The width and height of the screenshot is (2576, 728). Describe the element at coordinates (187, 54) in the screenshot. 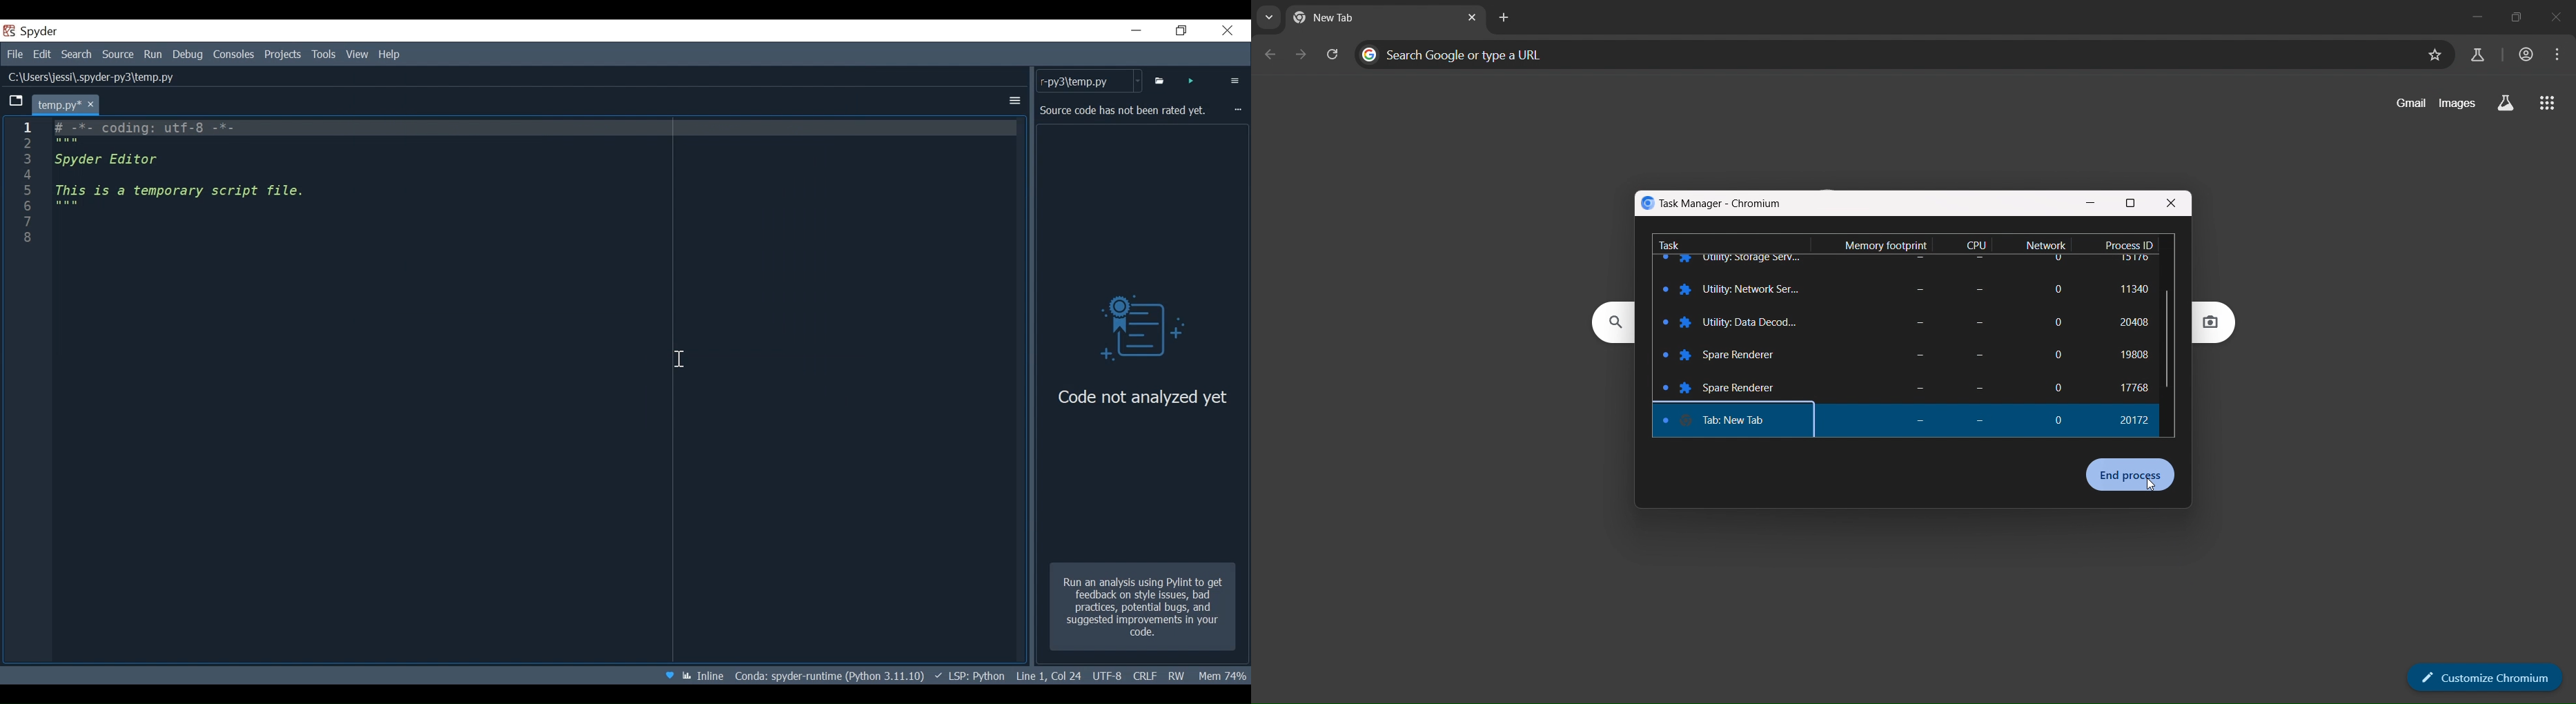

I see `Debug` at that location.